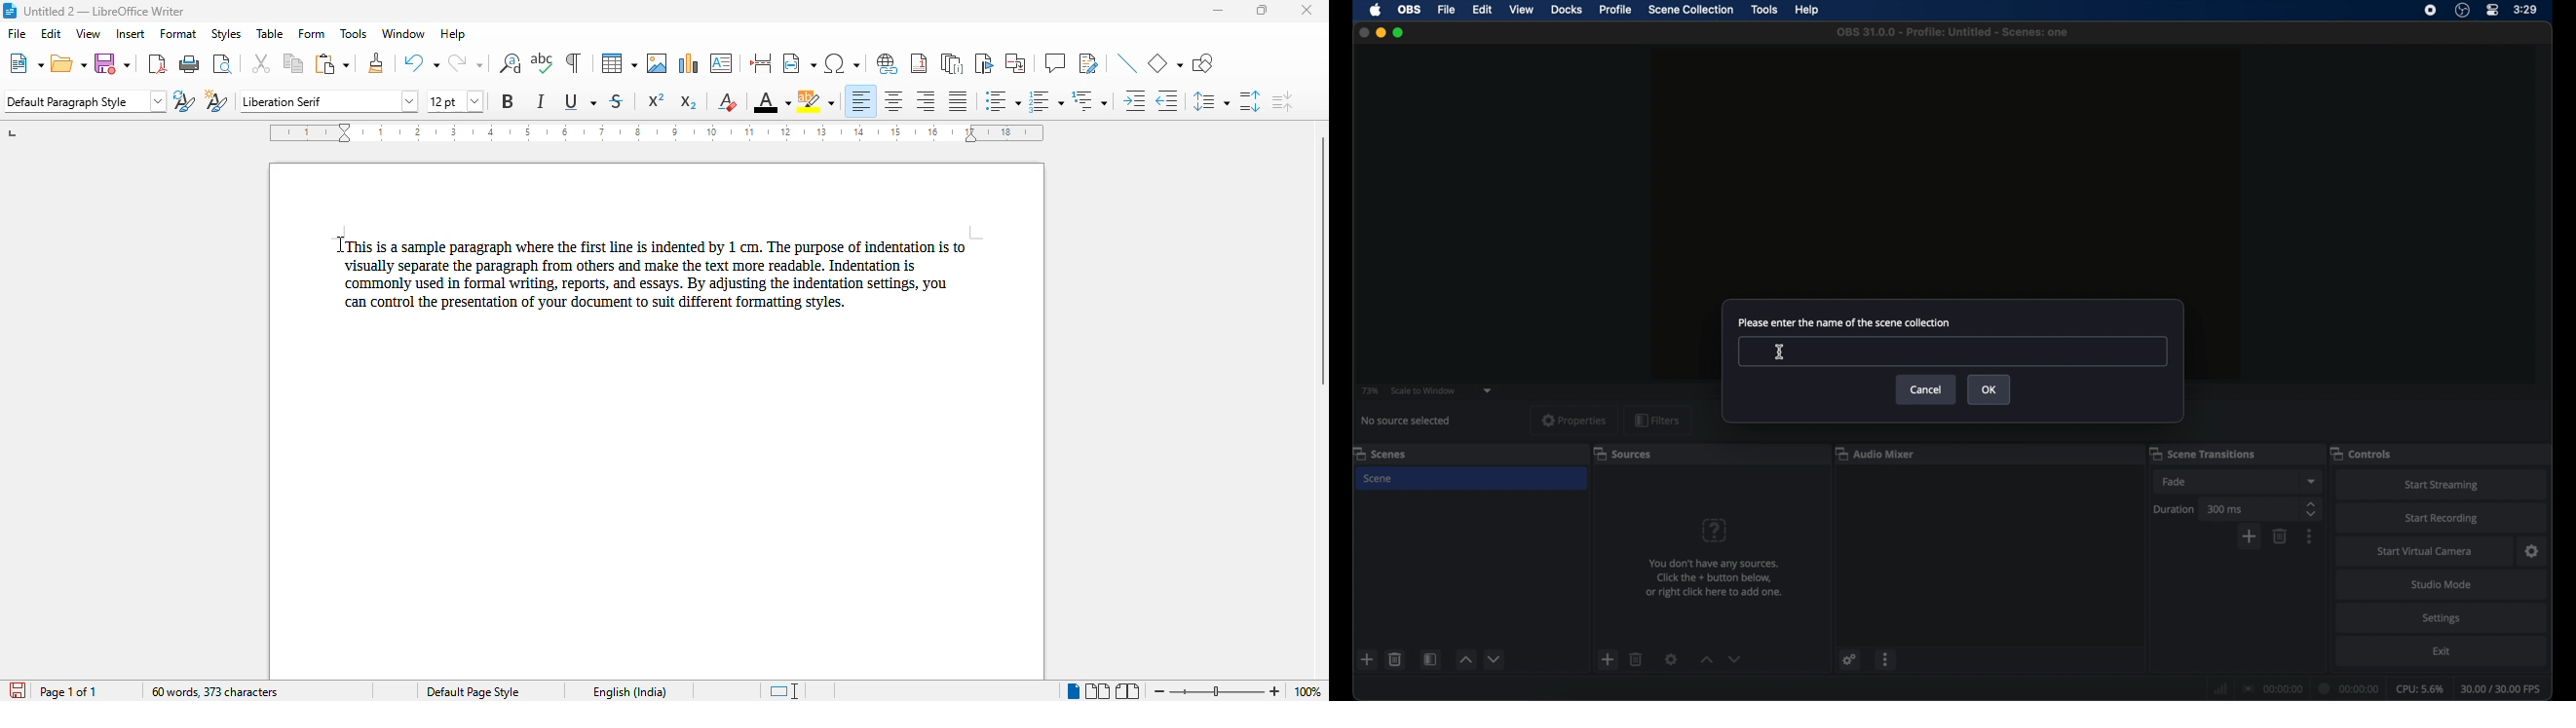 The width and height of the screenshot is (2576, 728). I want to click on settings, so click(1672, 659).